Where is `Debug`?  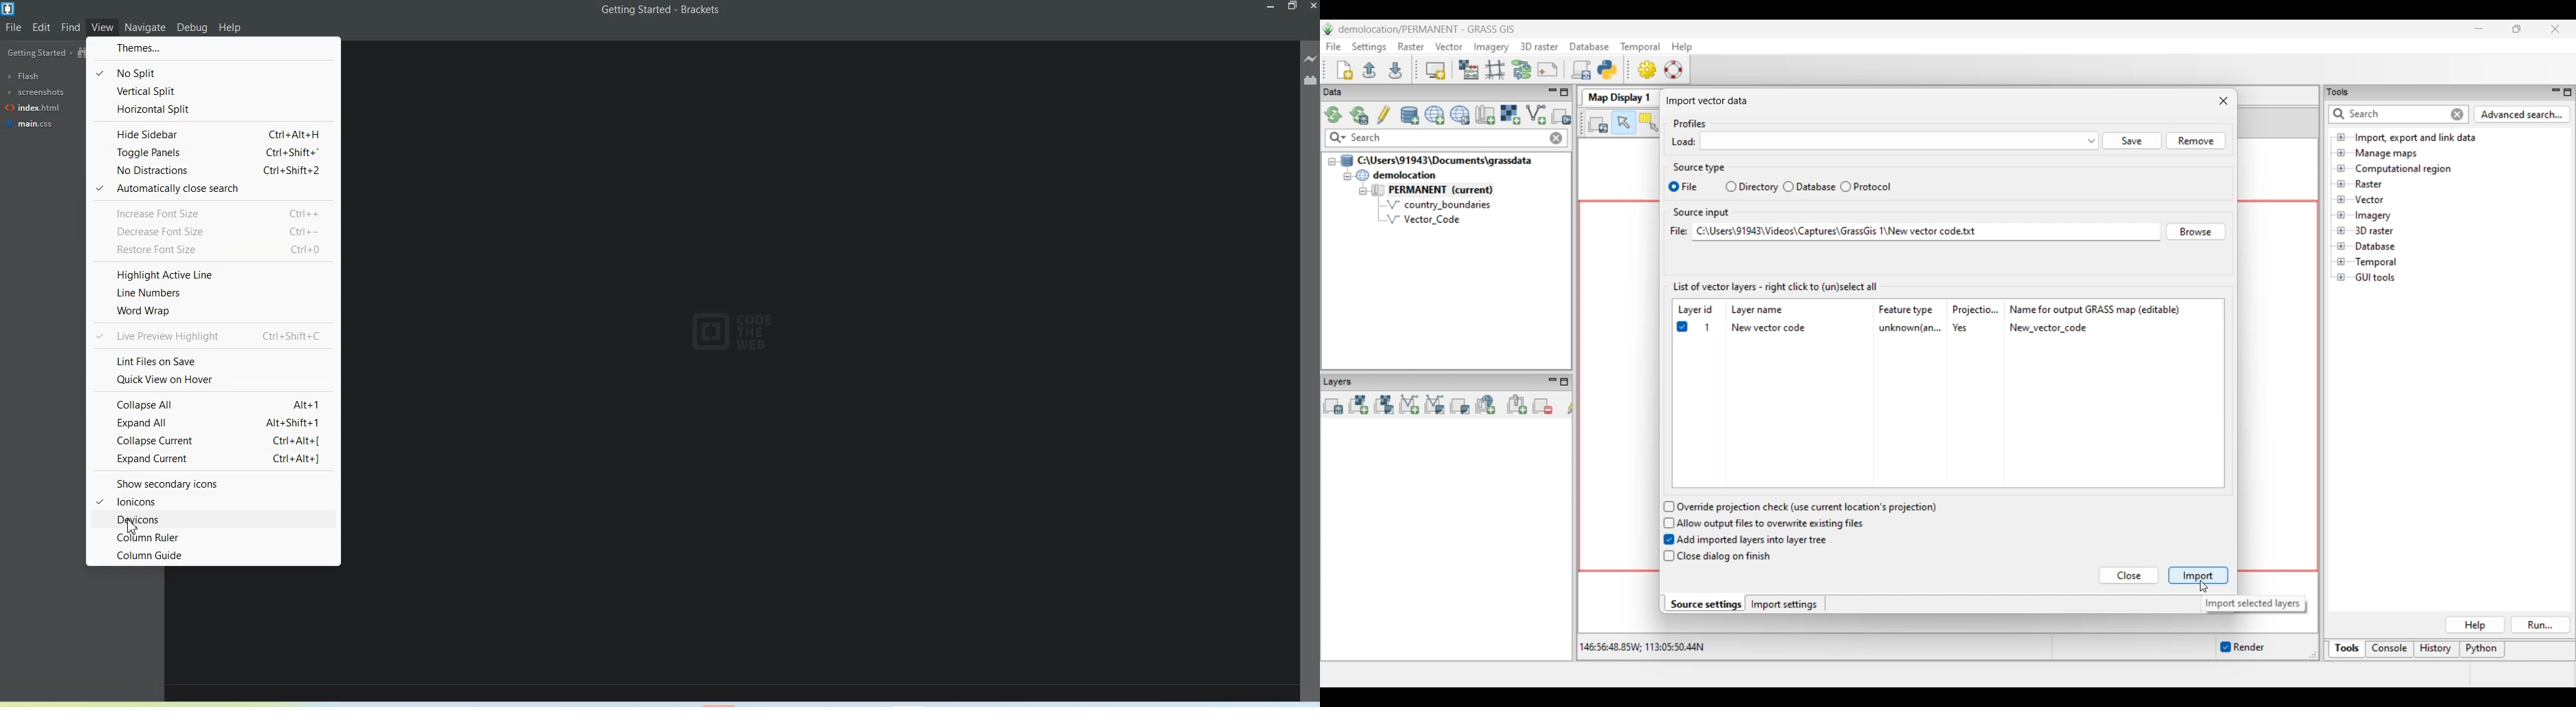 Debug is located at coordinates (192, 28).